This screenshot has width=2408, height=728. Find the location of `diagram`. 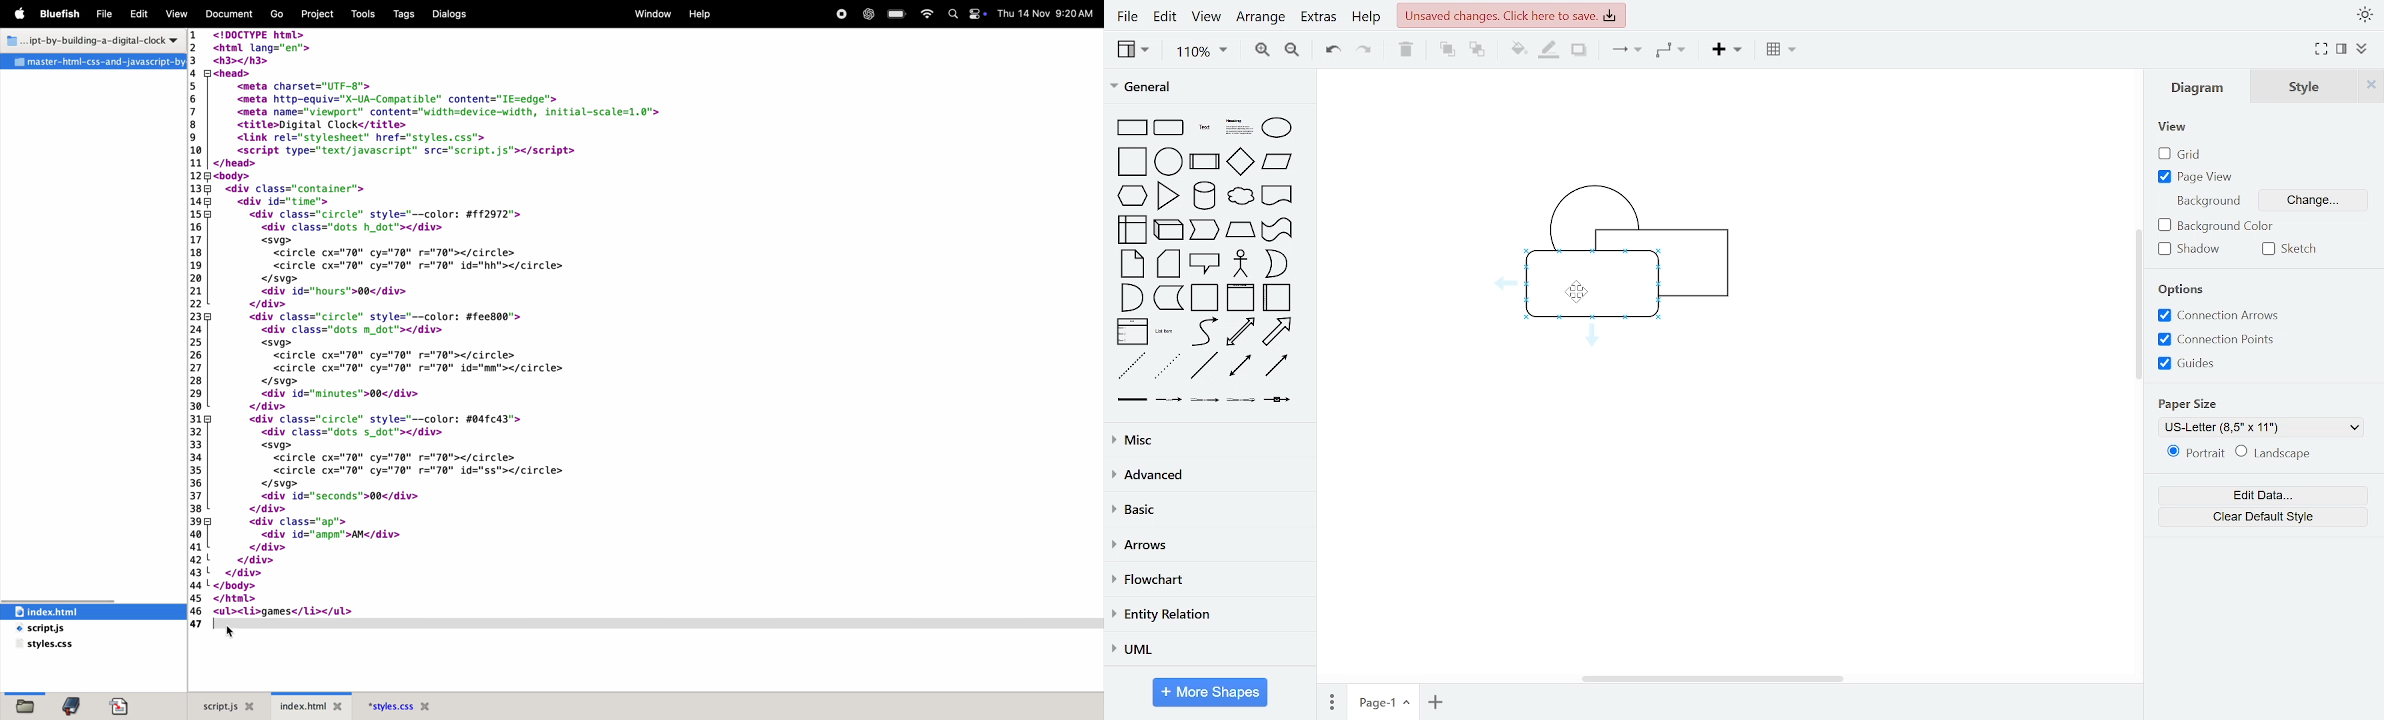

diagram is located at coordinates (2197, 89).